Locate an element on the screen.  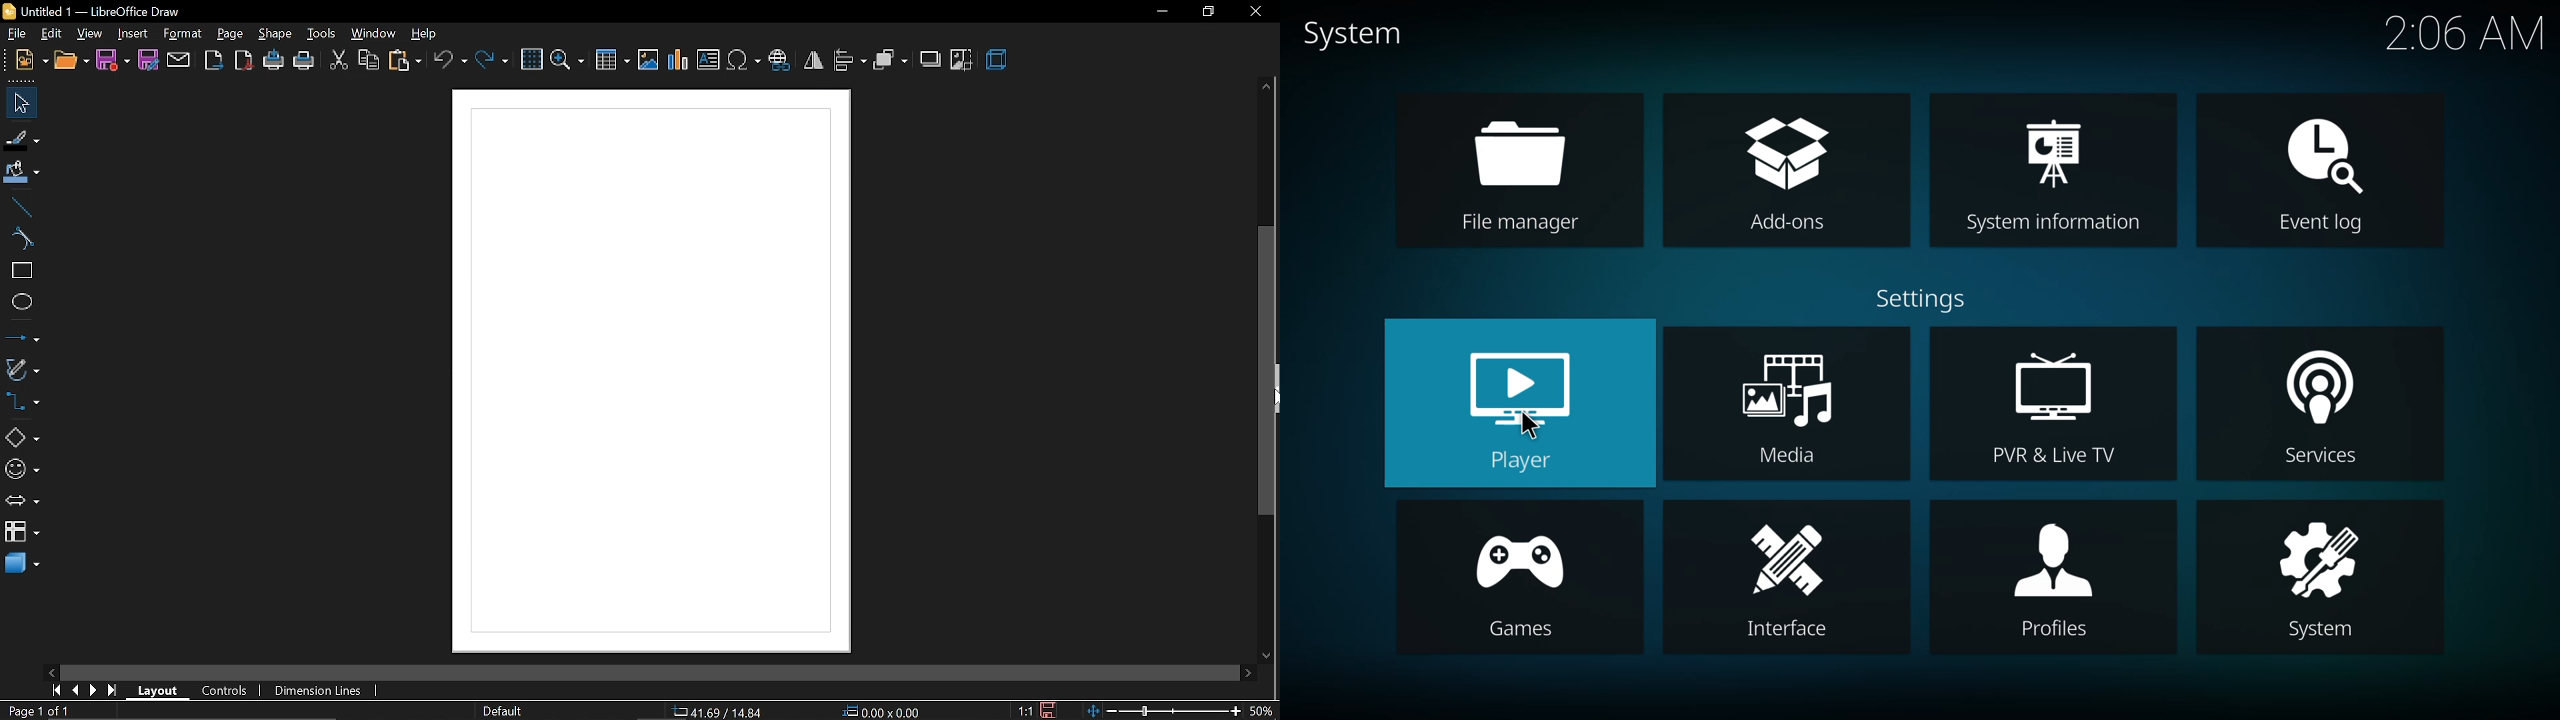
page is located at coordinates (228, 33).